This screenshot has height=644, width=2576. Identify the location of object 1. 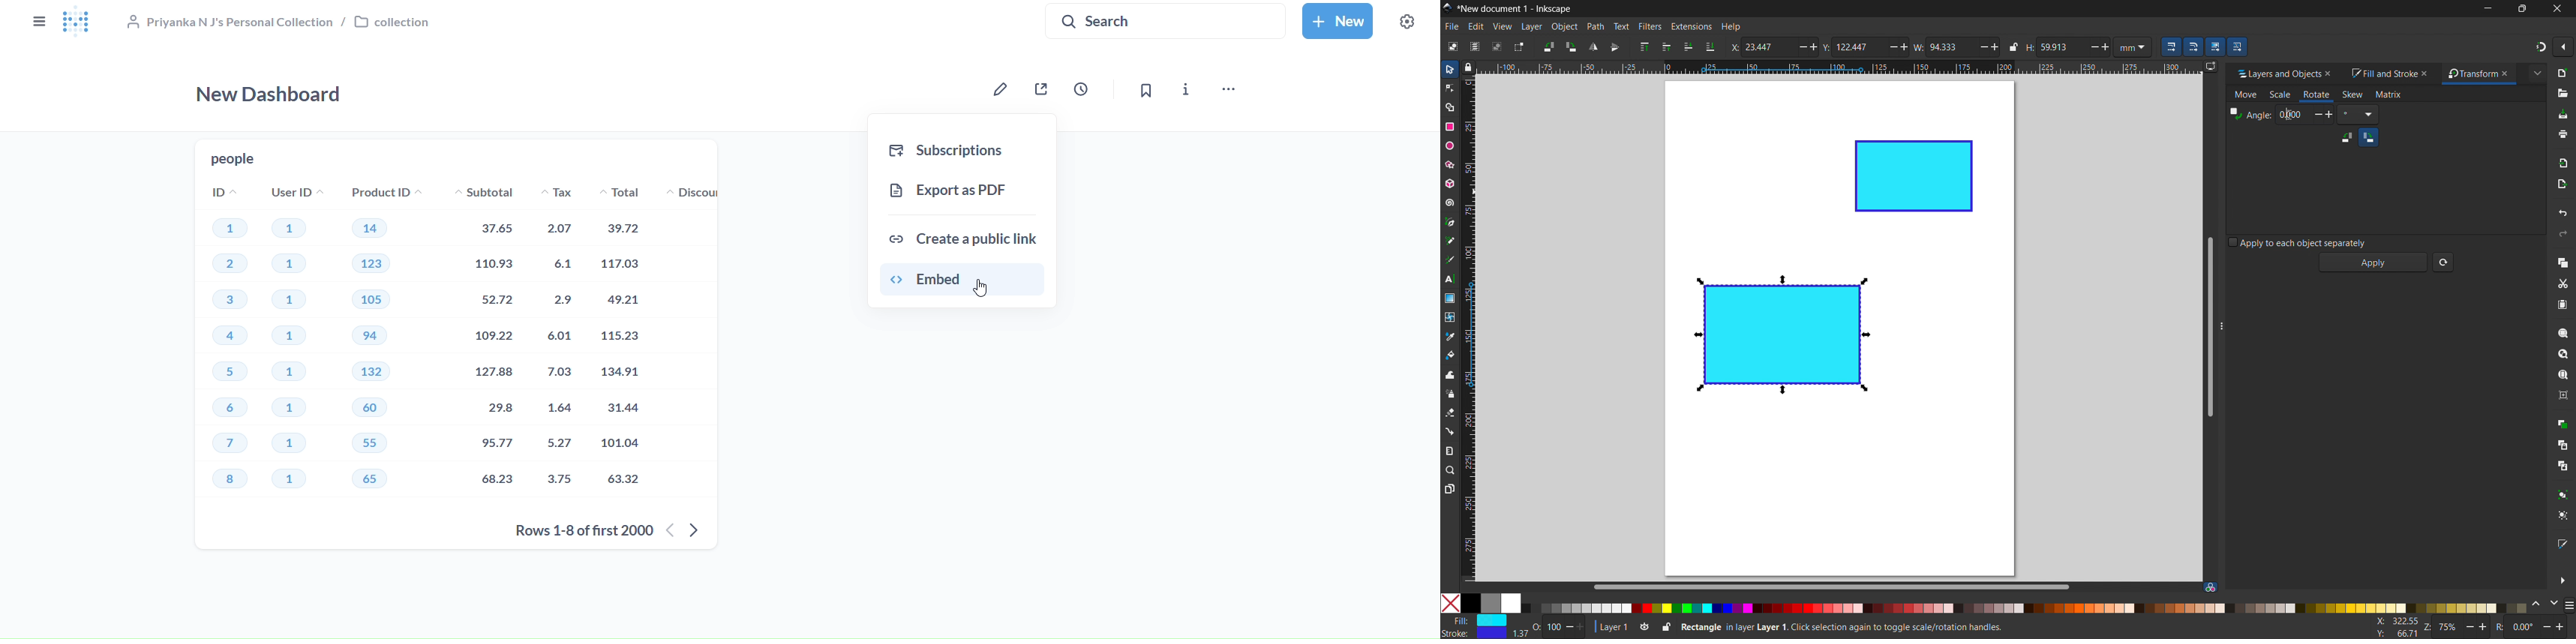
(1780, 335).